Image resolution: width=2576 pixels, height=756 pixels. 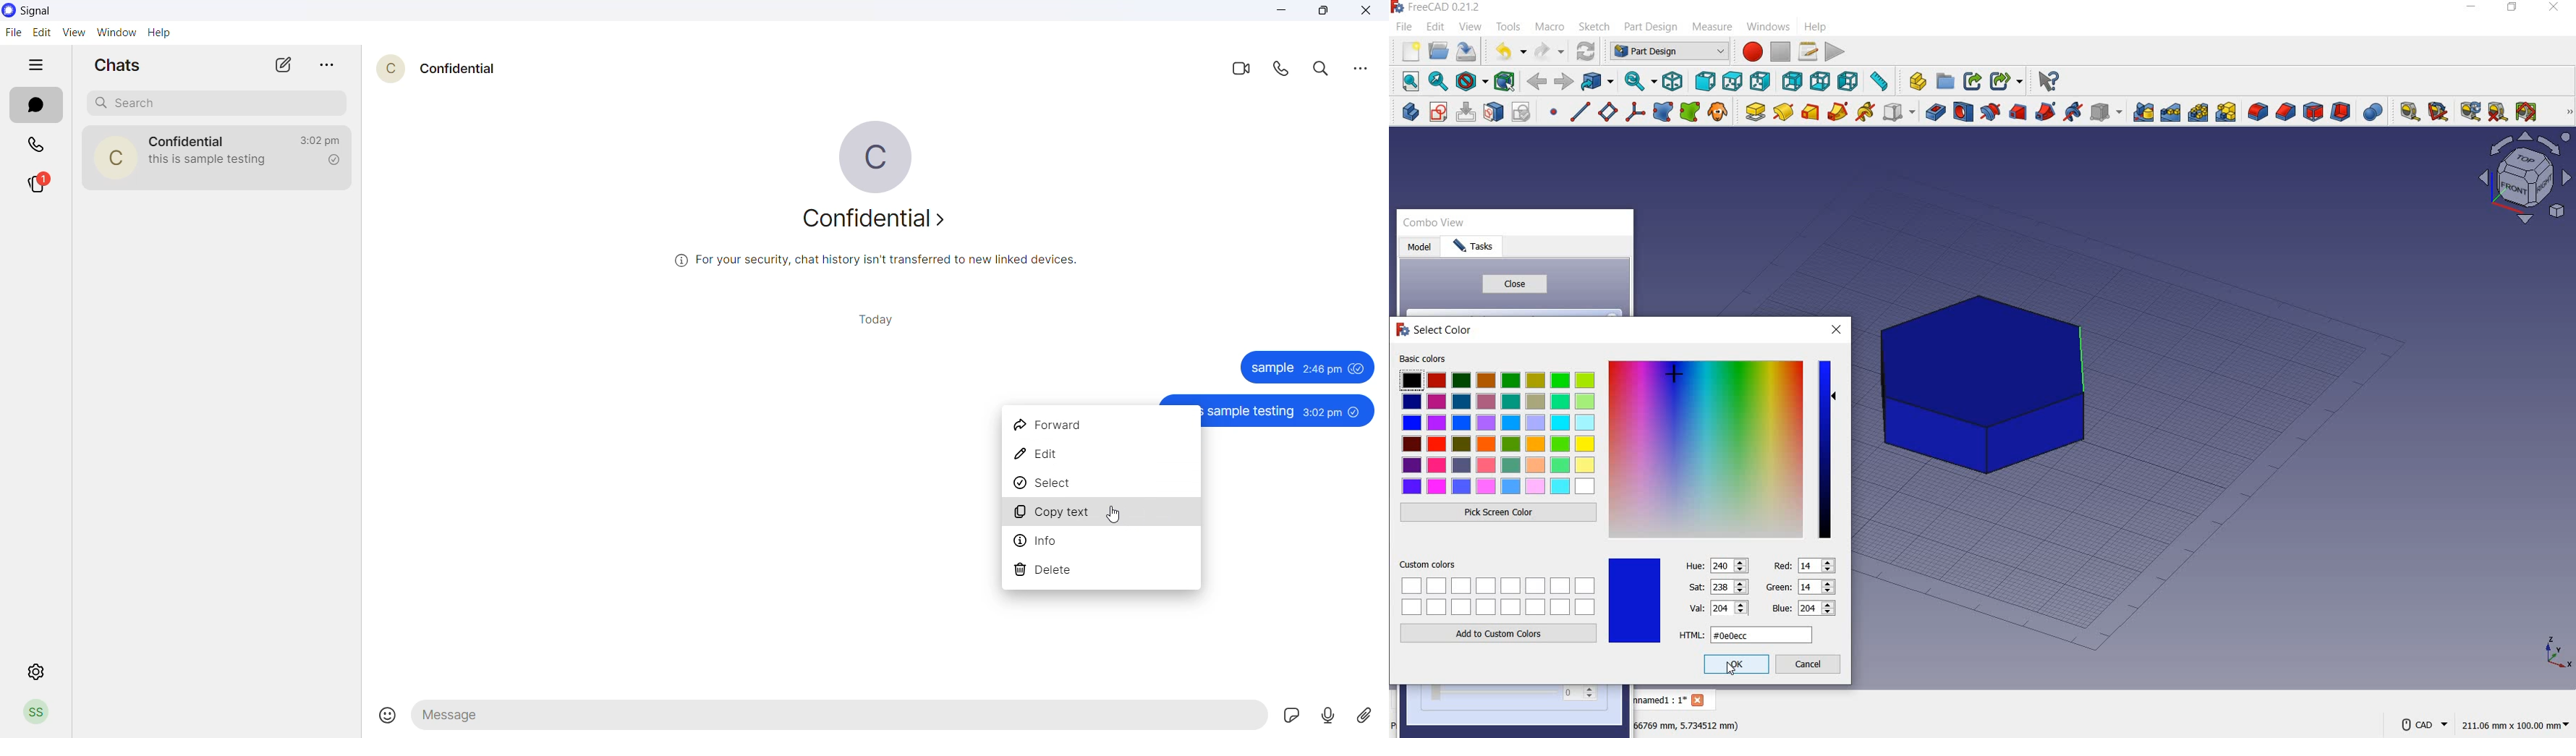 I want to click on create a subtractive primitive, so click(x=2106, y=112).